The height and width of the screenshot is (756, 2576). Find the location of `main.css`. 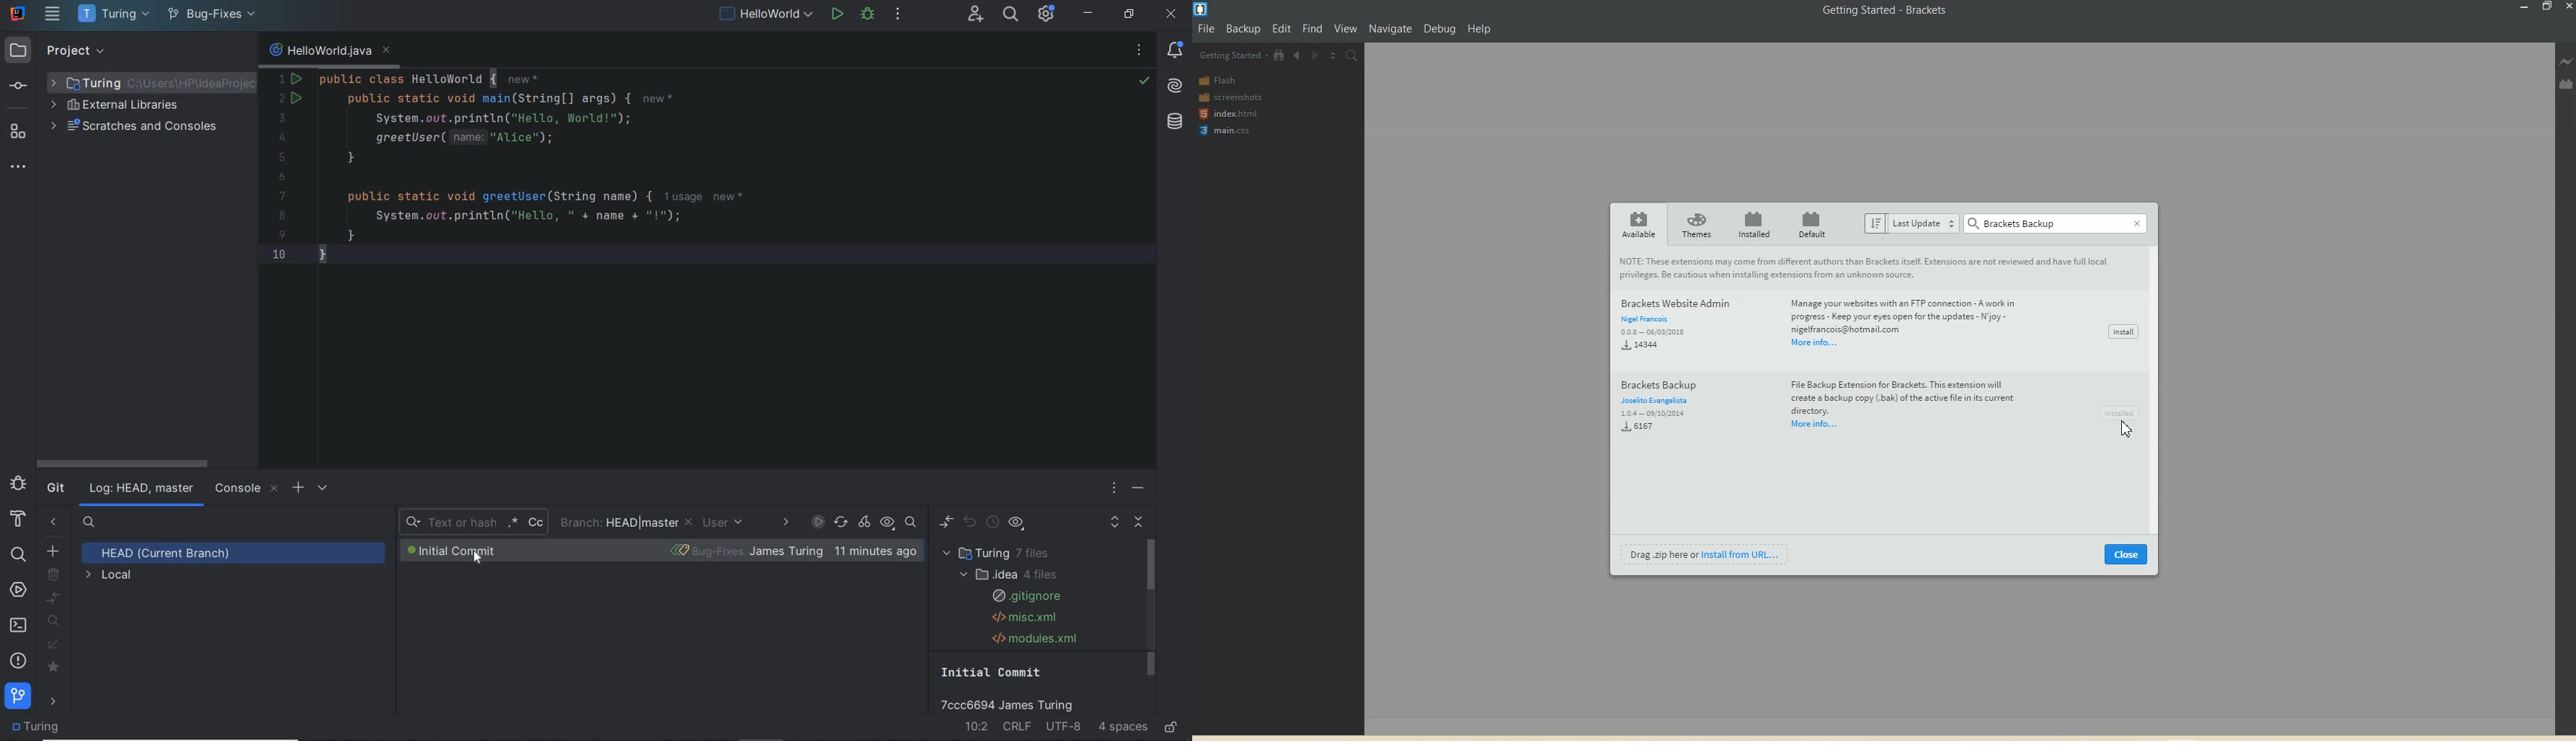

main.css is located at coordinates (1228, 130).